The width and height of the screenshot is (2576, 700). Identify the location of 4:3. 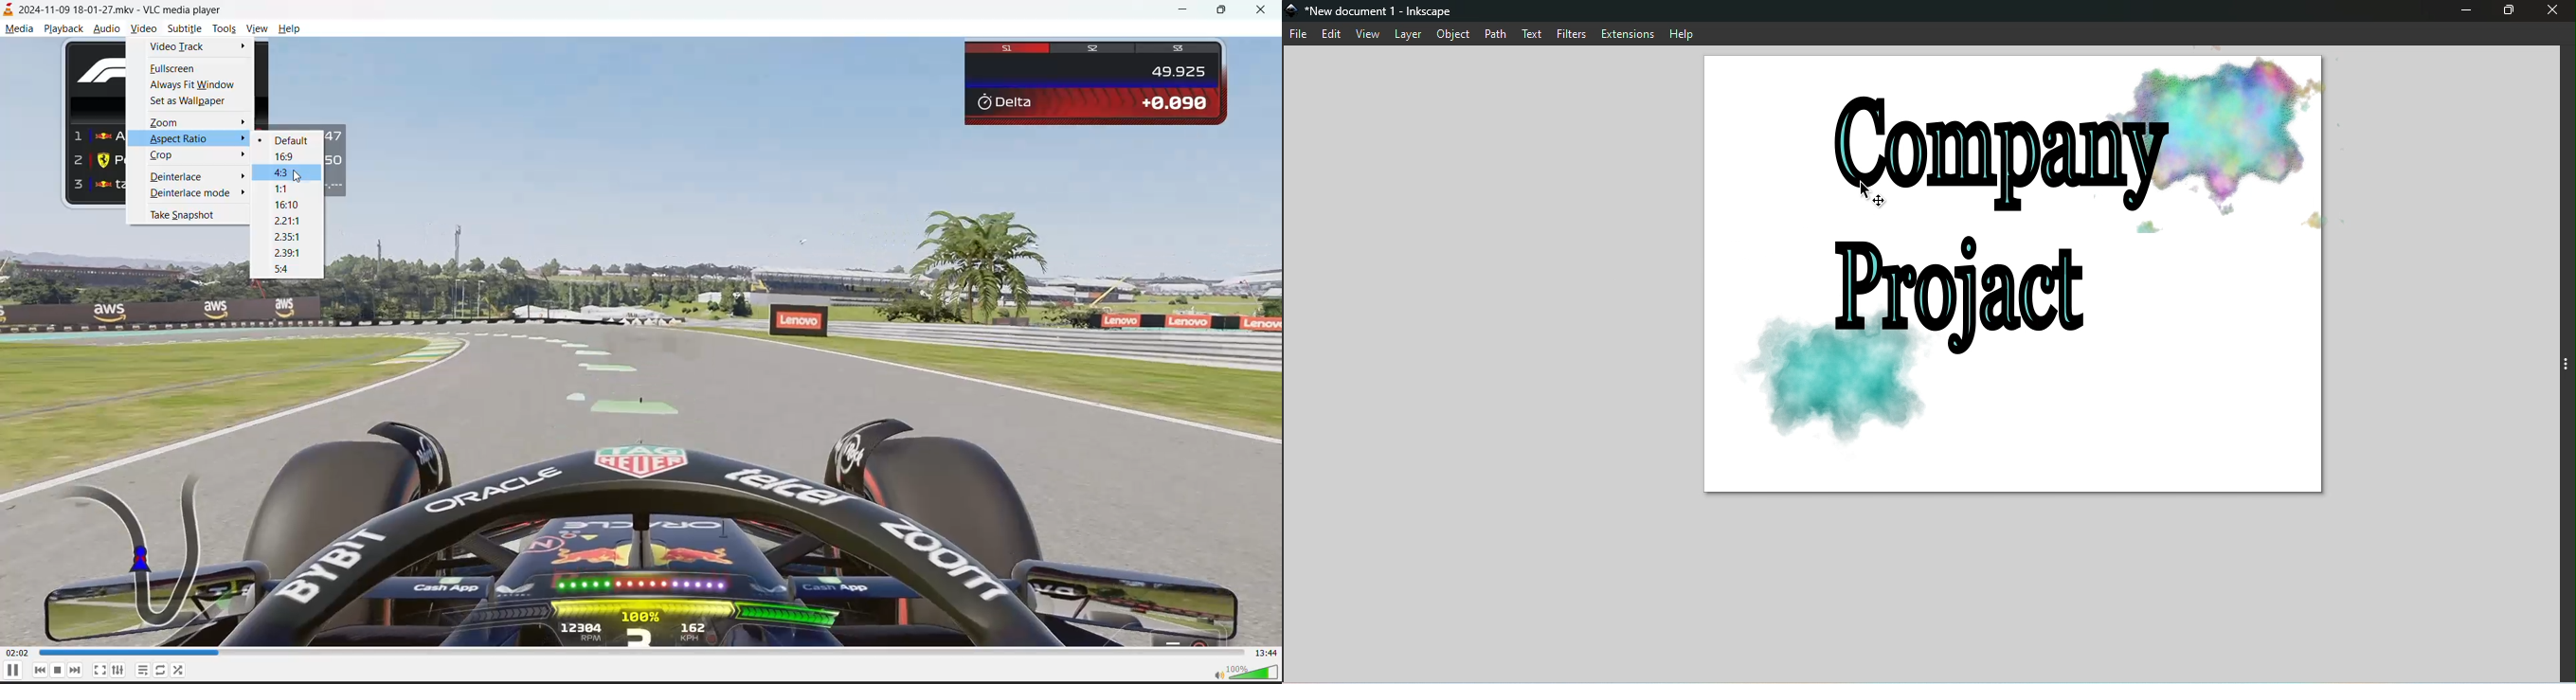
(286, 173).